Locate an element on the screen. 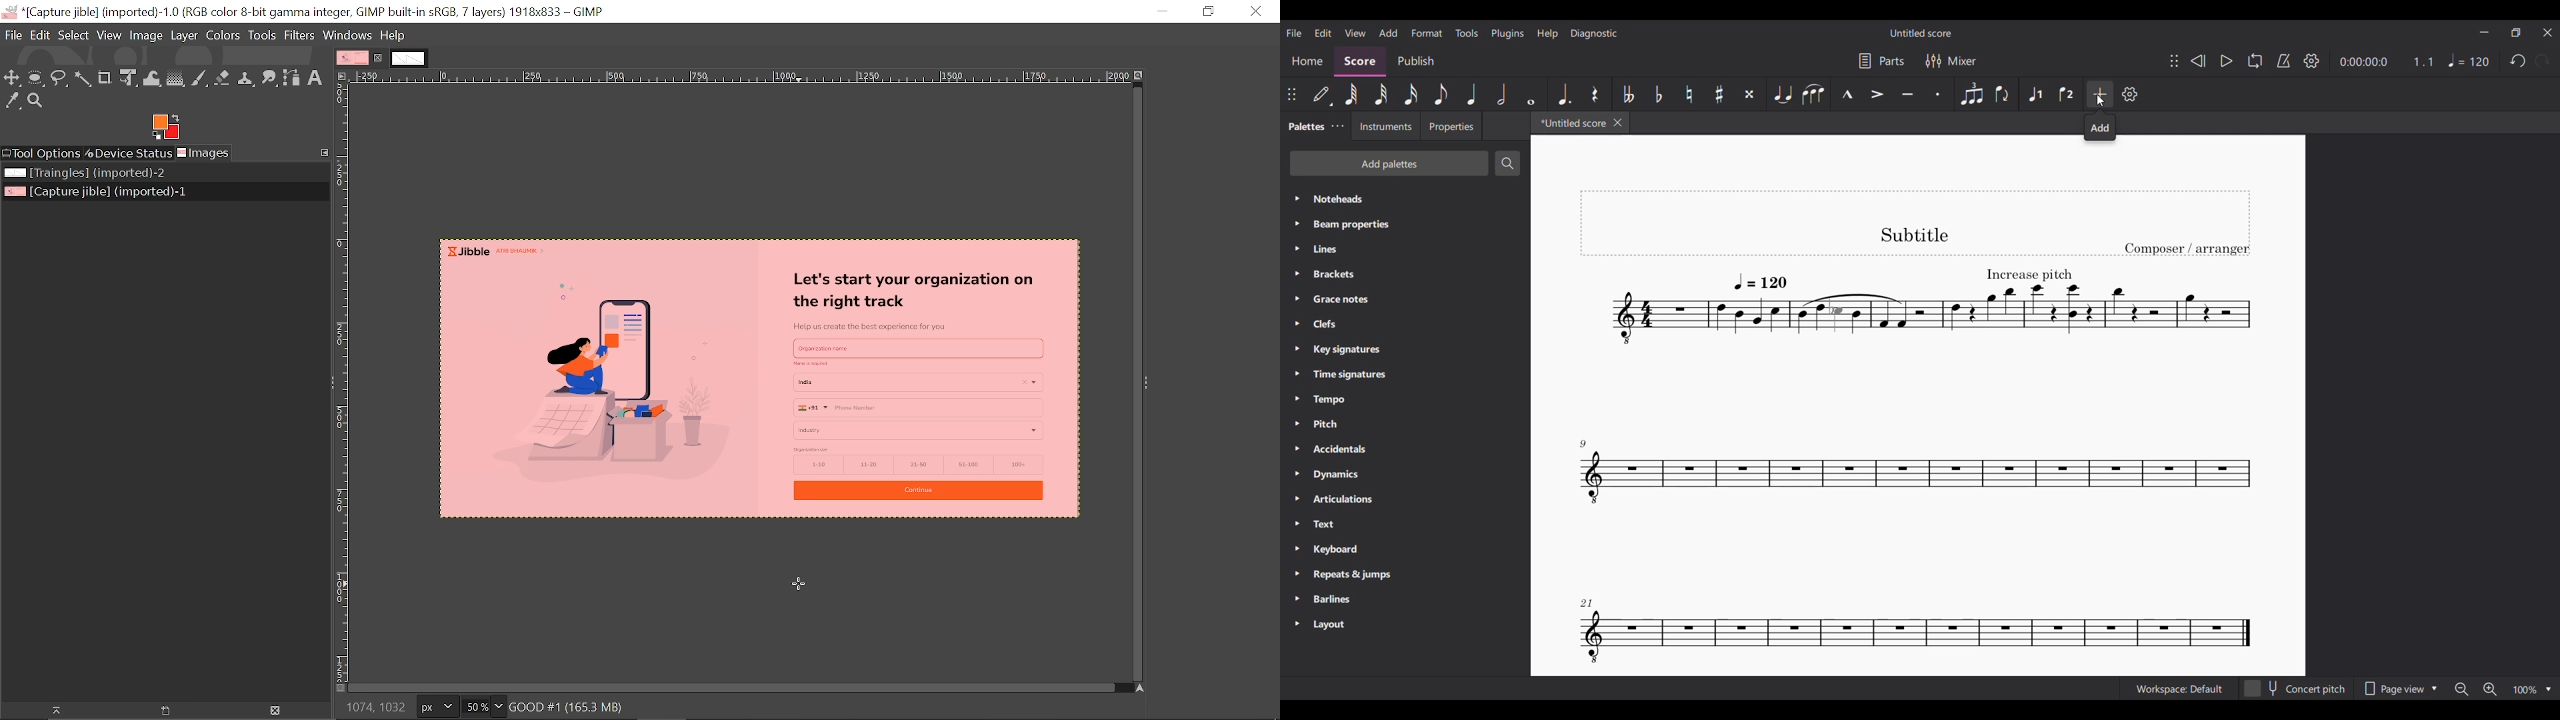 The width and height of the screenshot is (2576, 728). Move tool is located at coordinates (13, 78).